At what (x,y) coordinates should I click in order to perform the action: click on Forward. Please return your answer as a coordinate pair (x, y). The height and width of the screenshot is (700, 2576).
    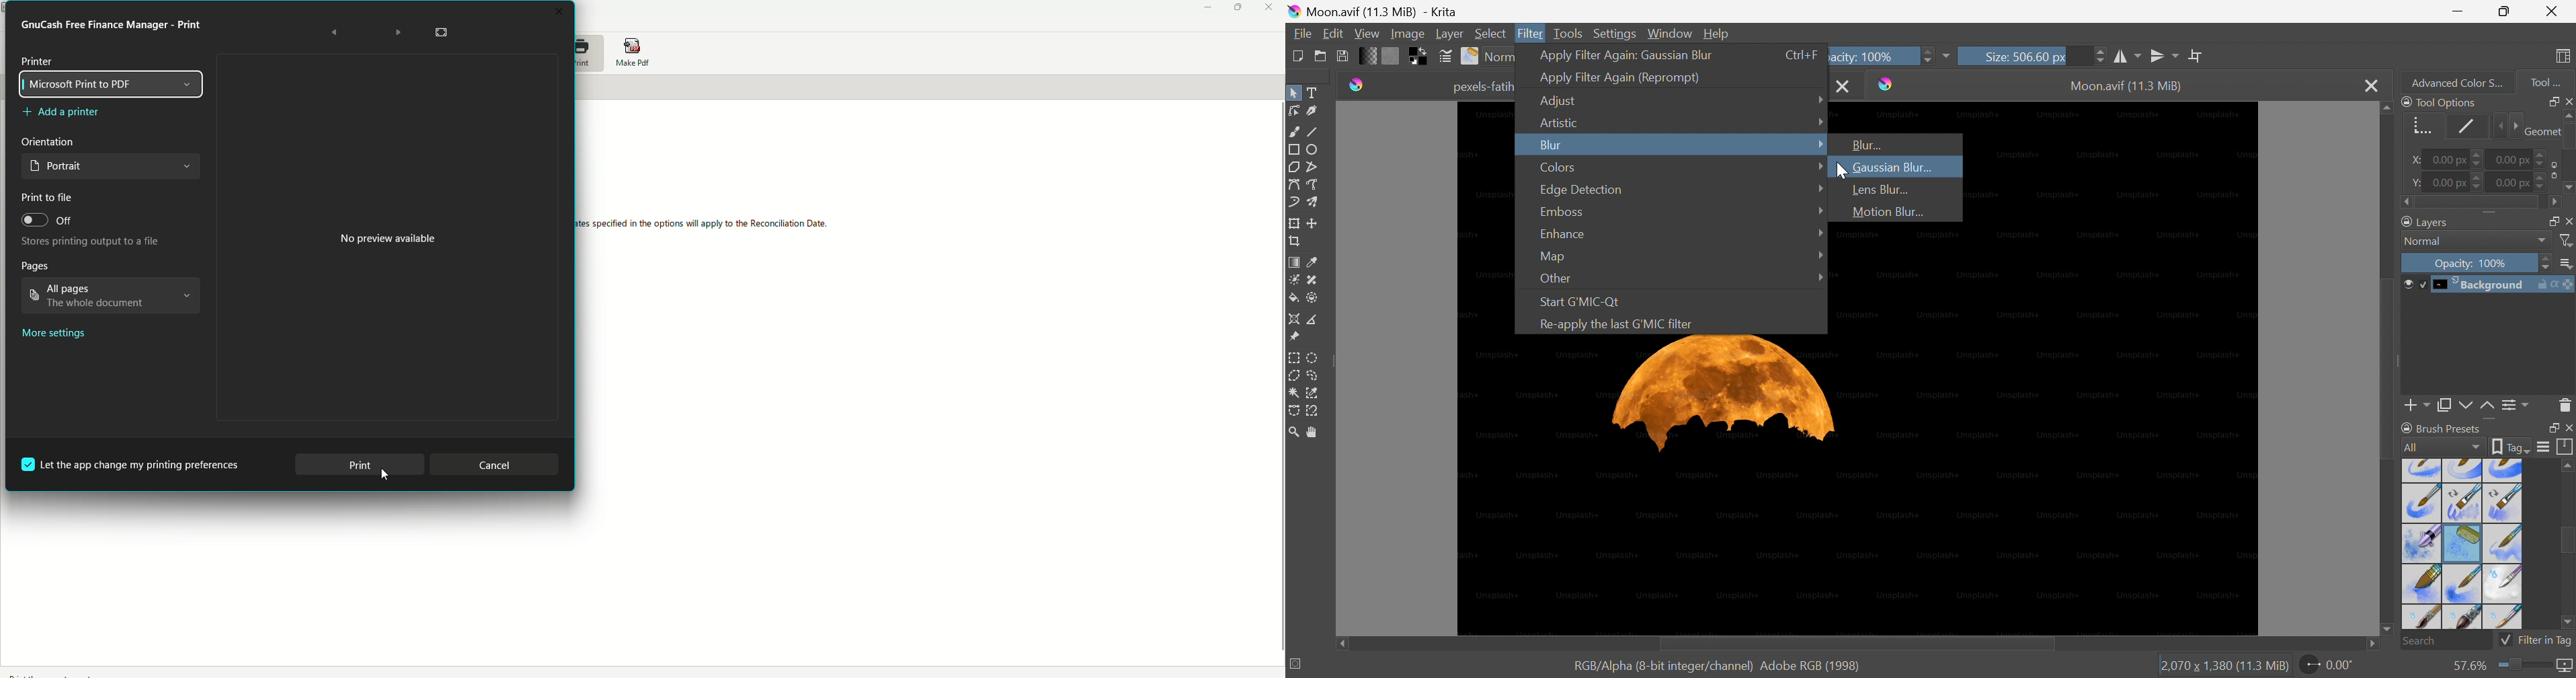
    Looking at the image, I should click on (398, 33).